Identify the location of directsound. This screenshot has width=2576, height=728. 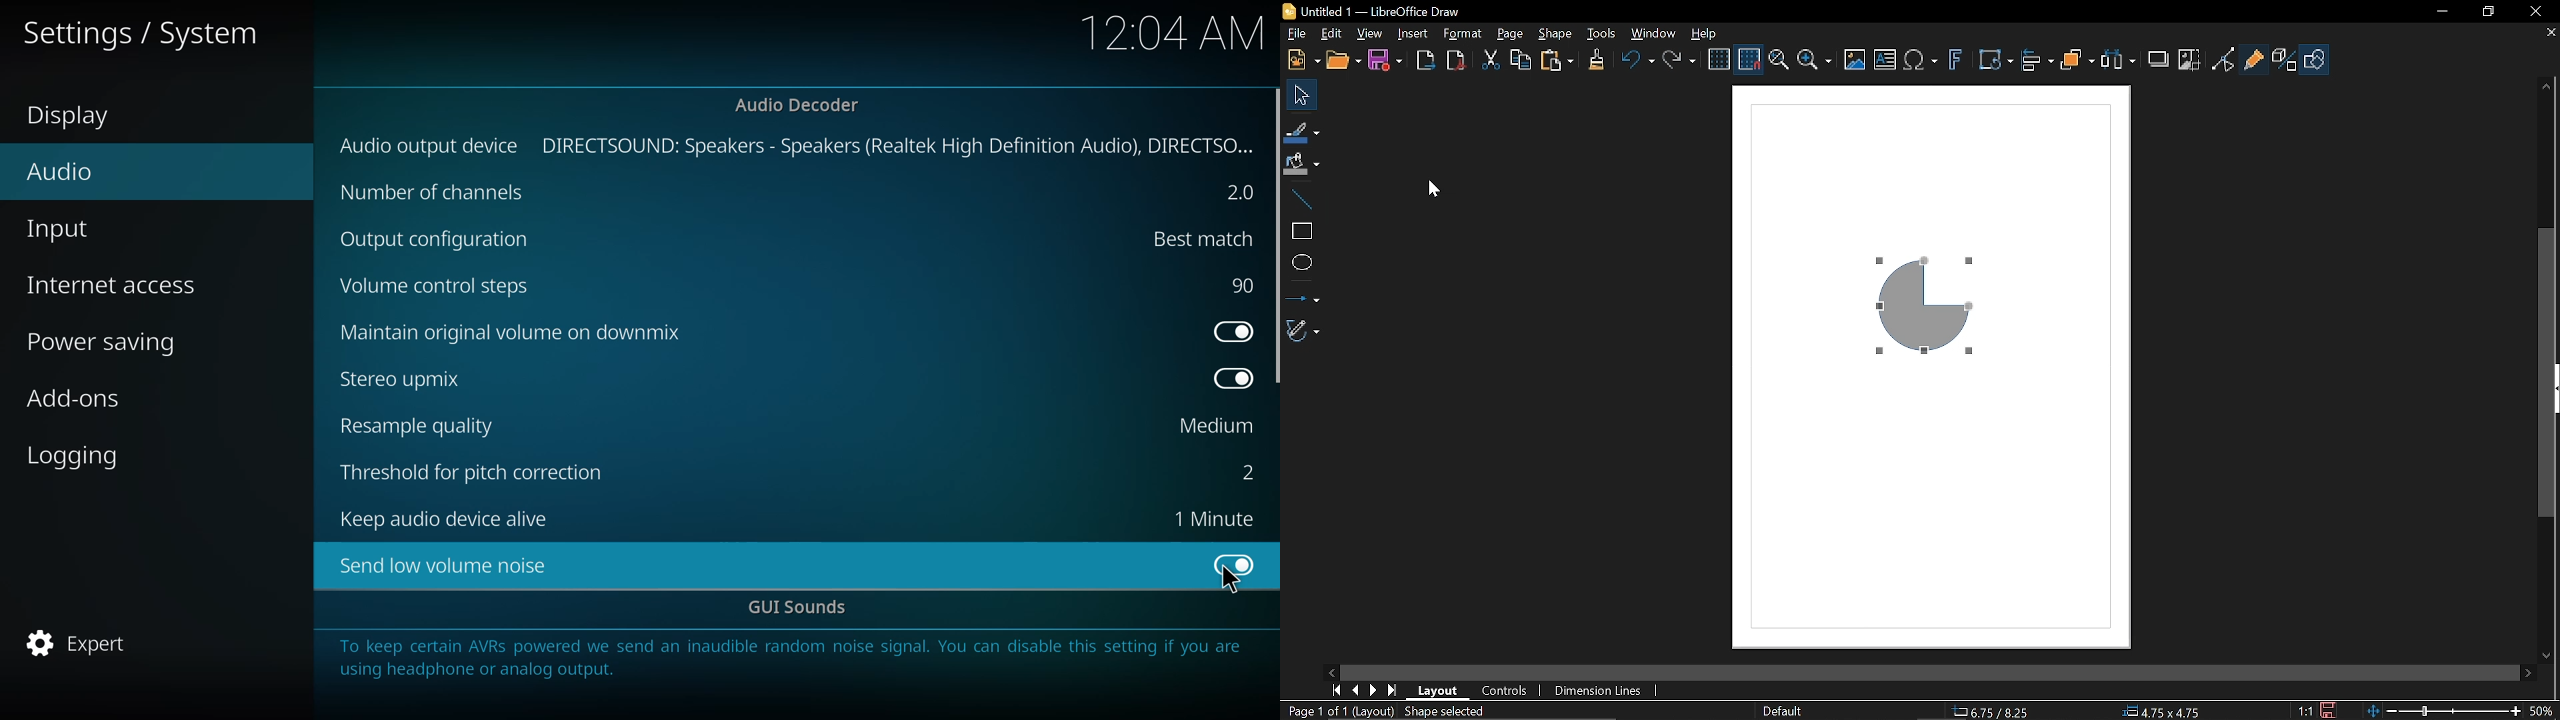
(901, 143).